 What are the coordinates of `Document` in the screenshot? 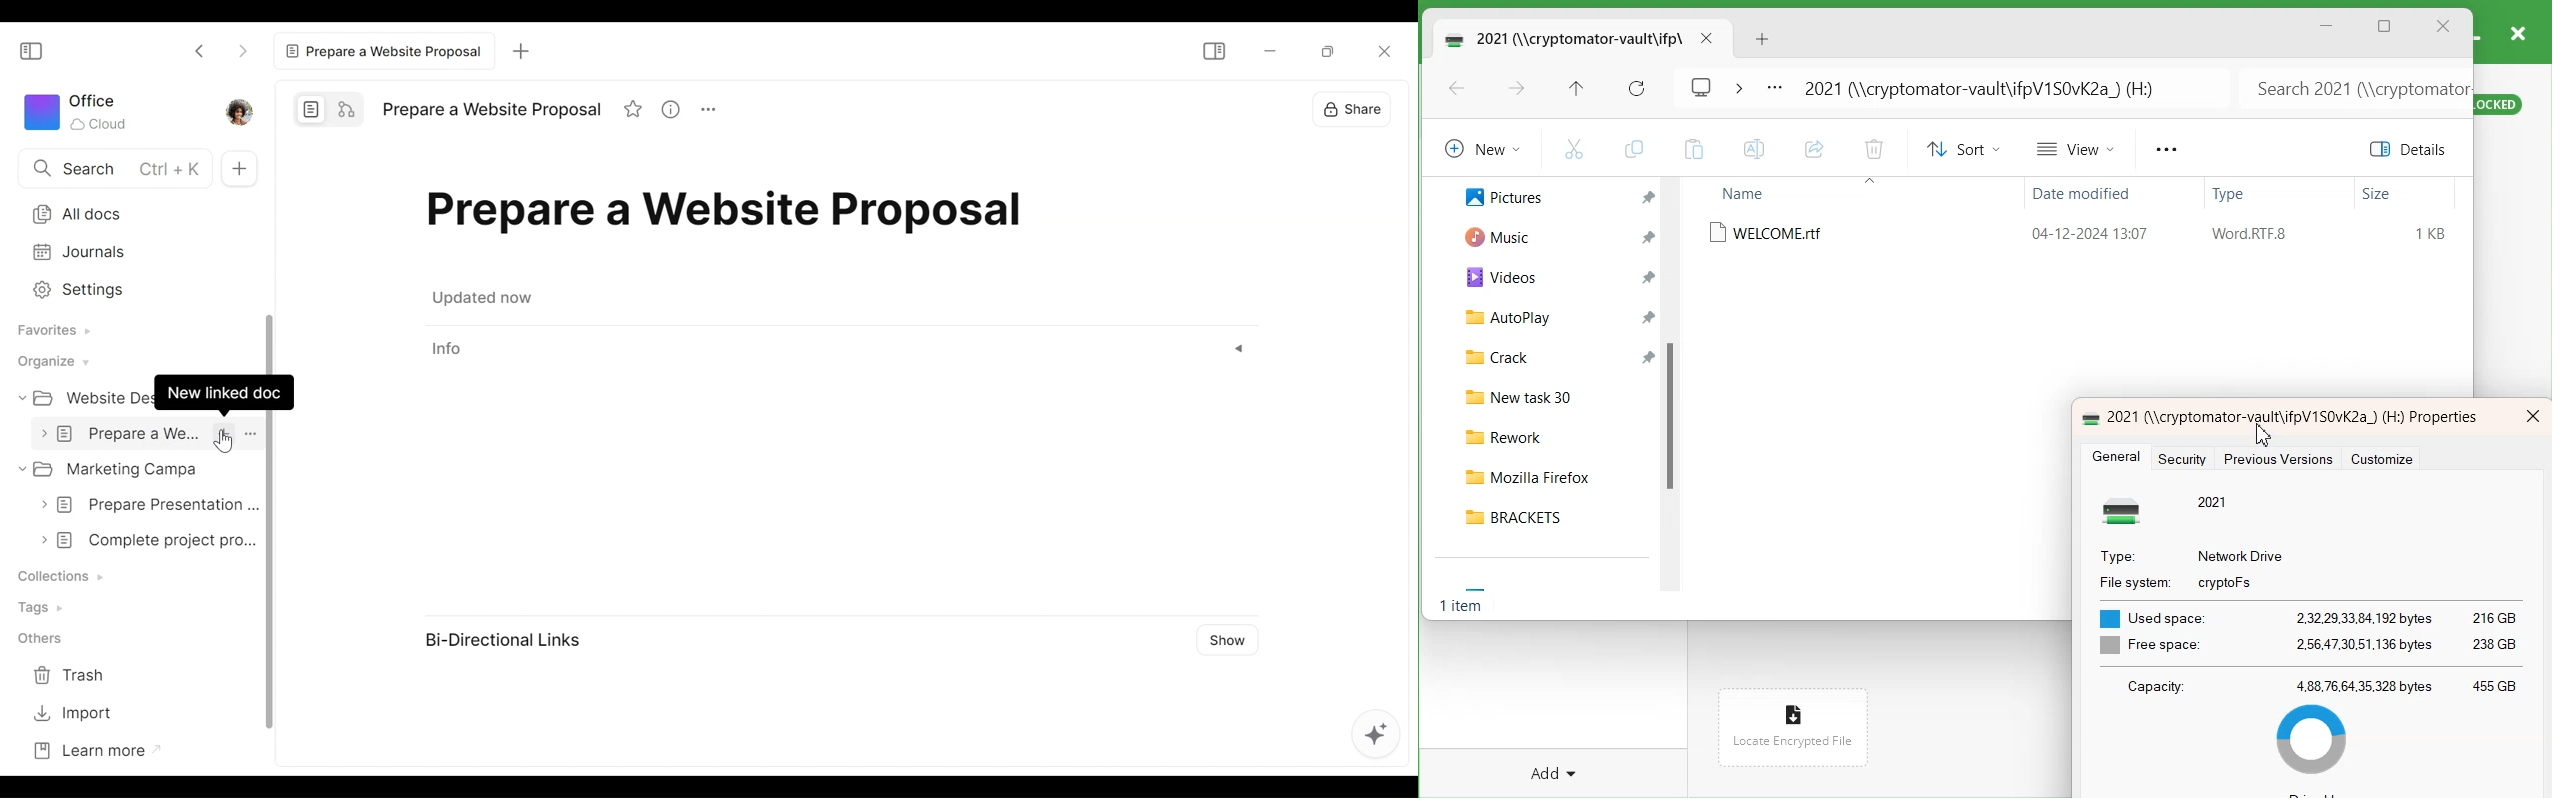 It's located at (147, 434).